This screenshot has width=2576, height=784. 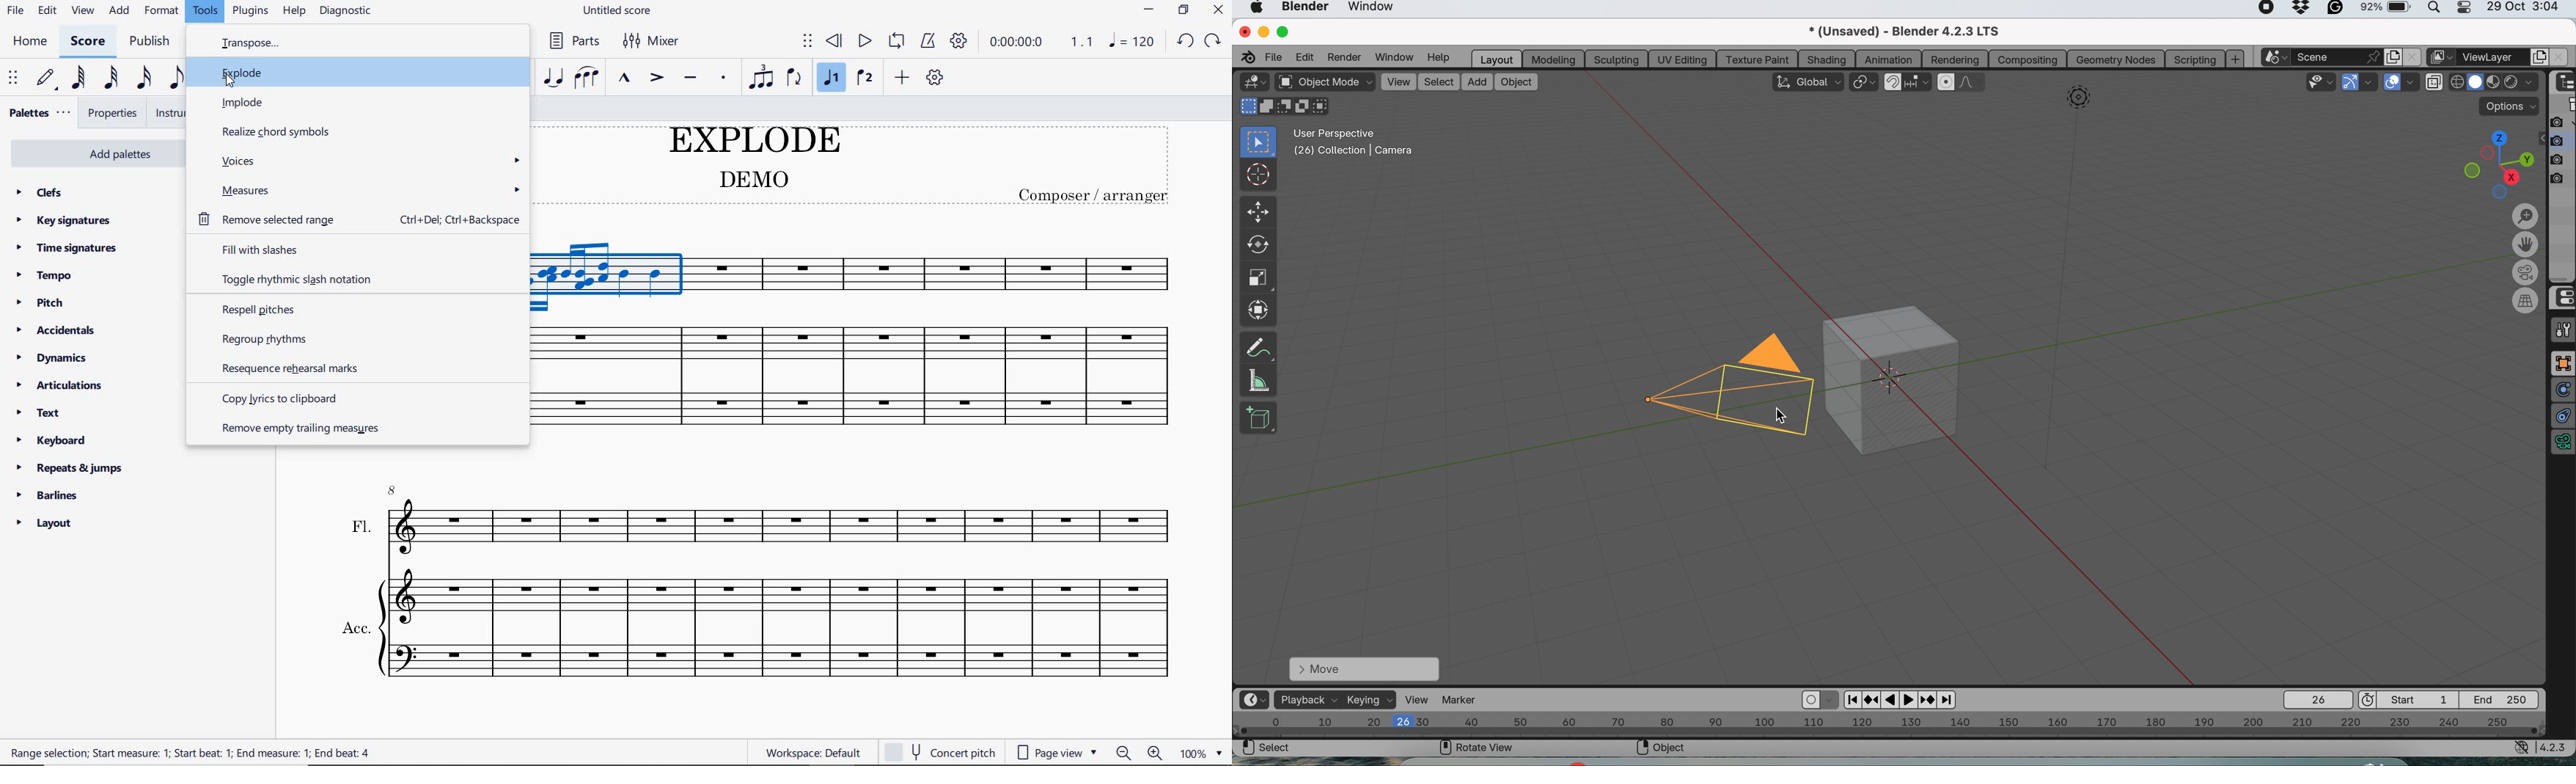 I want to click on tools, so click(x=208, y=12).